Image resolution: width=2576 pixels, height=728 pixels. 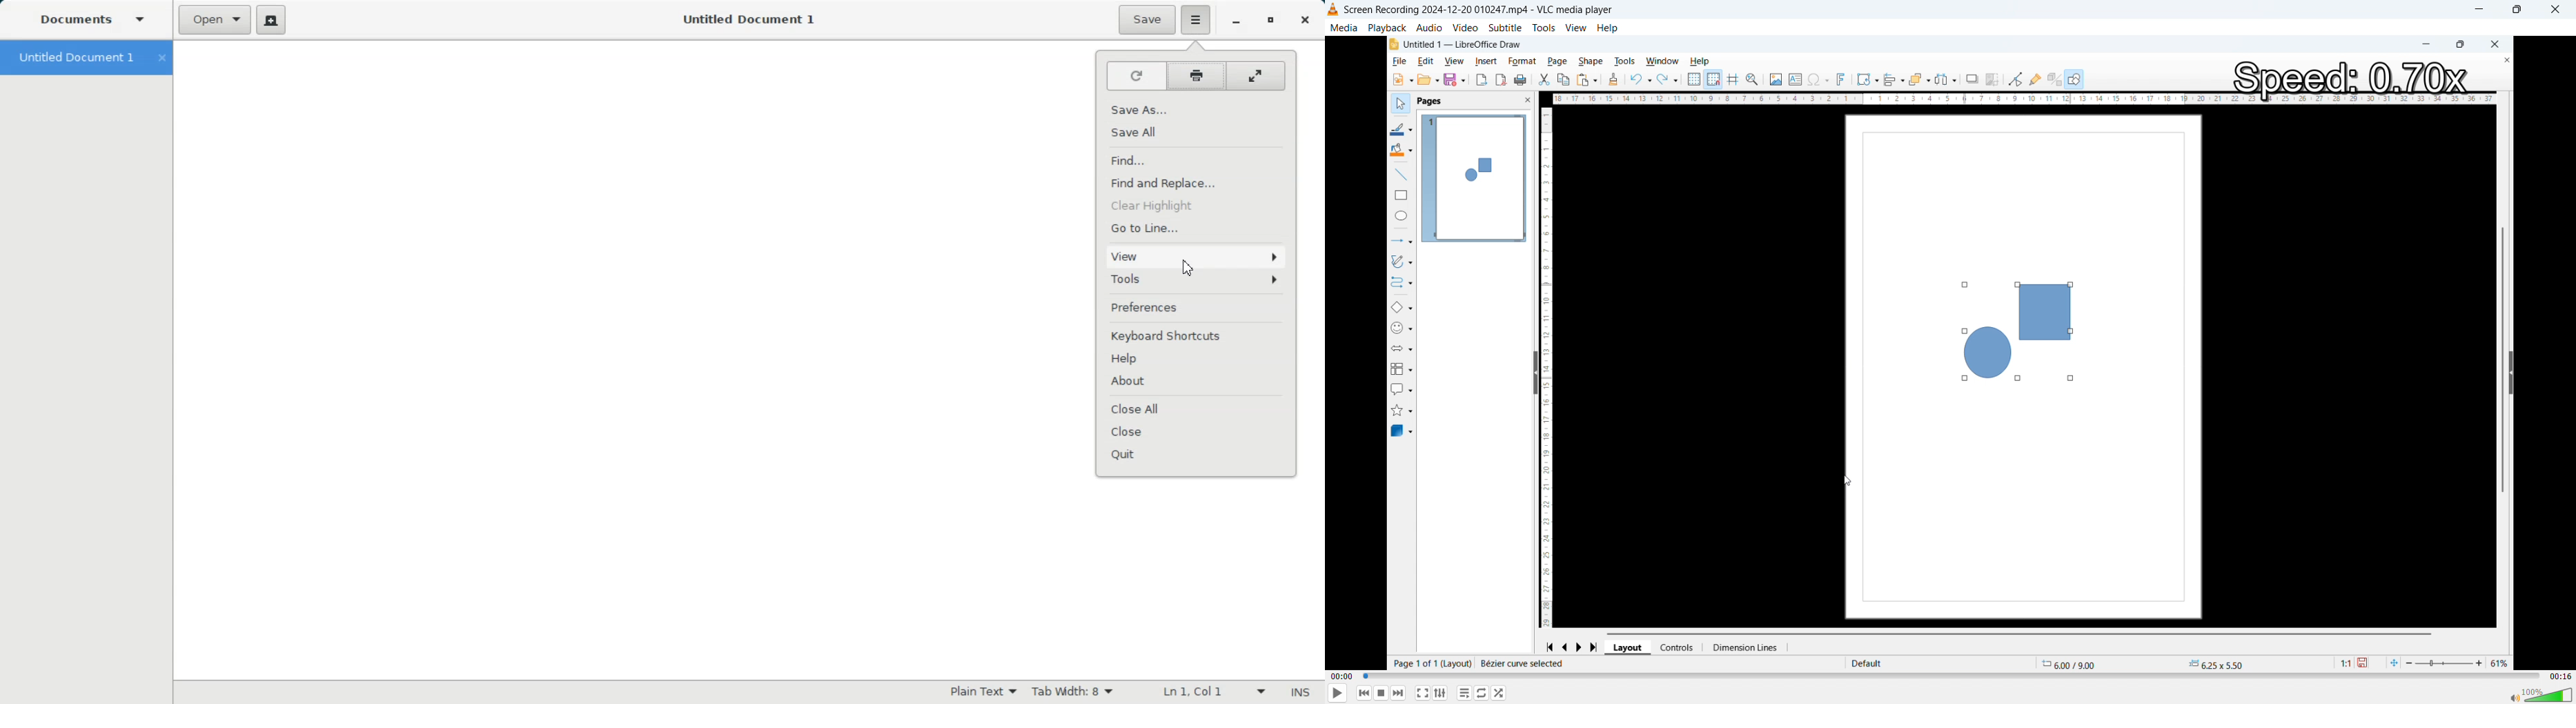 I want to click on help , so click(x=1608, y=28).